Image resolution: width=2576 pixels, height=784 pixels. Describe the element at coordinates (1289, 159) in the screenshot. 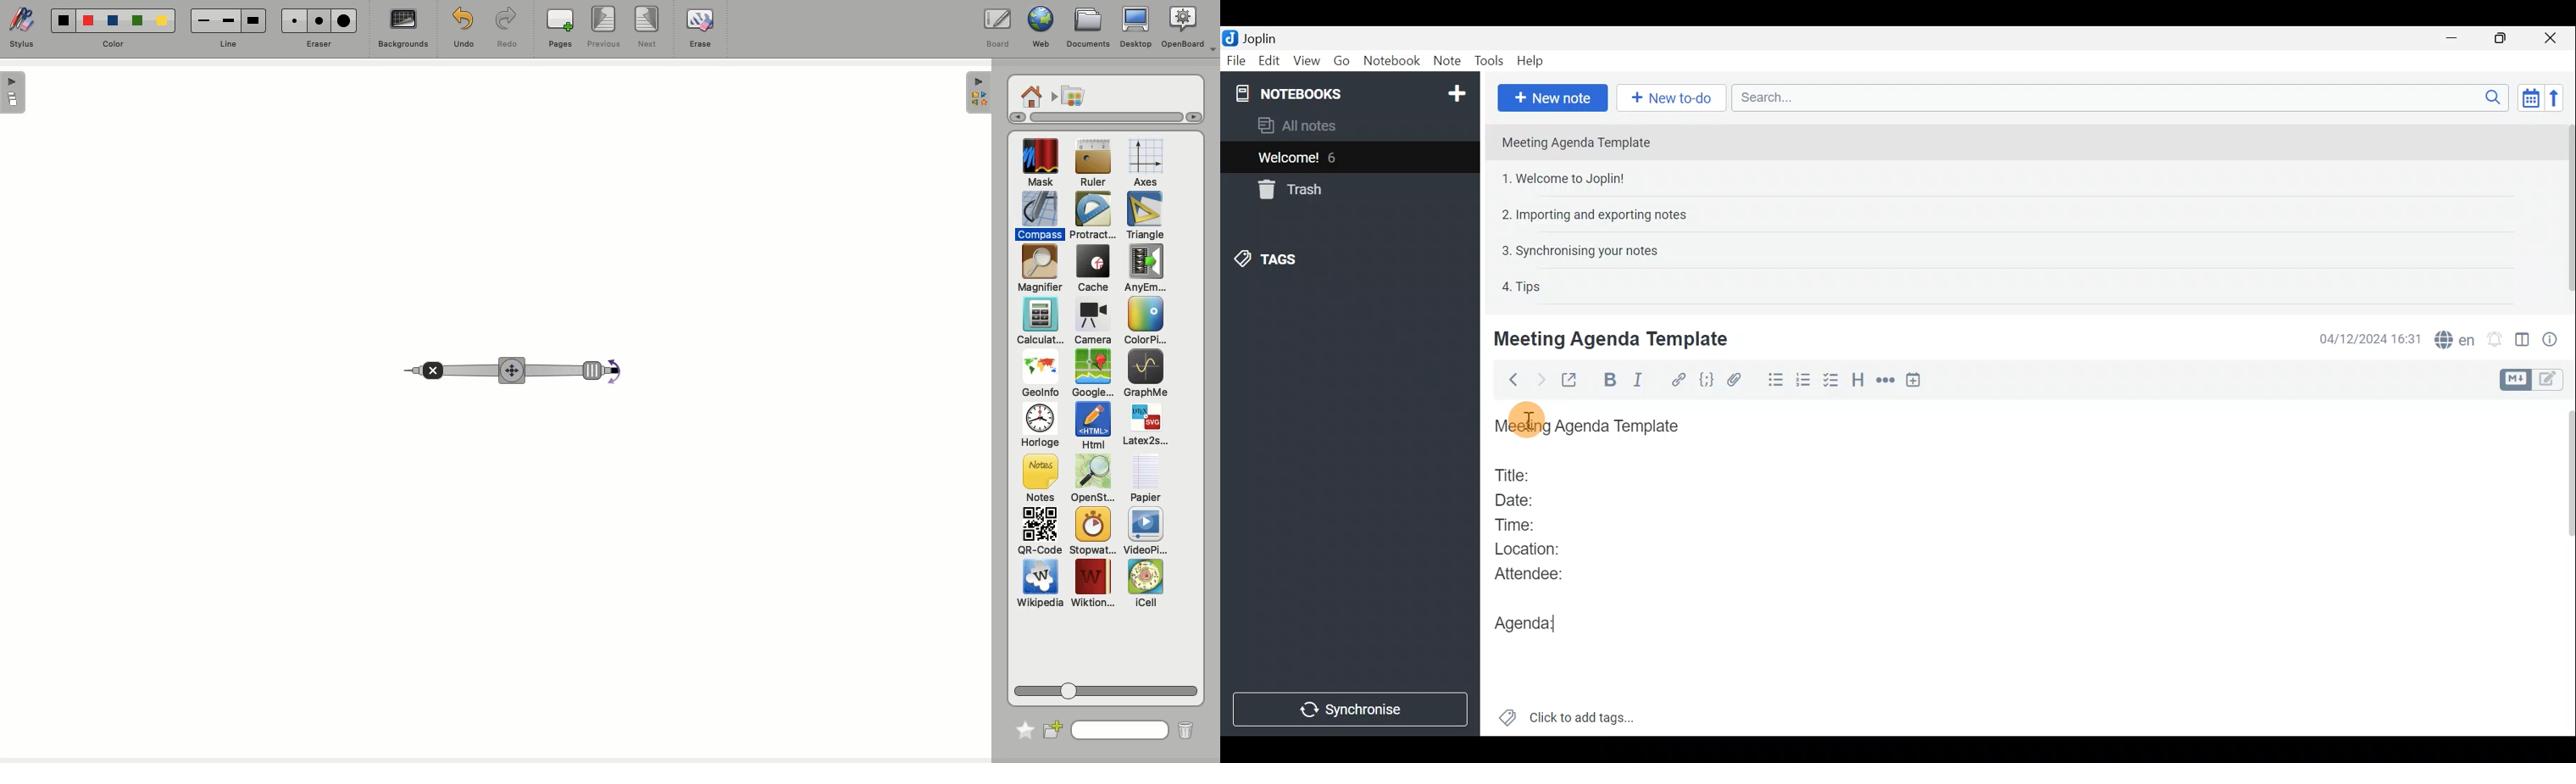

I see `Welcome!` at that location.